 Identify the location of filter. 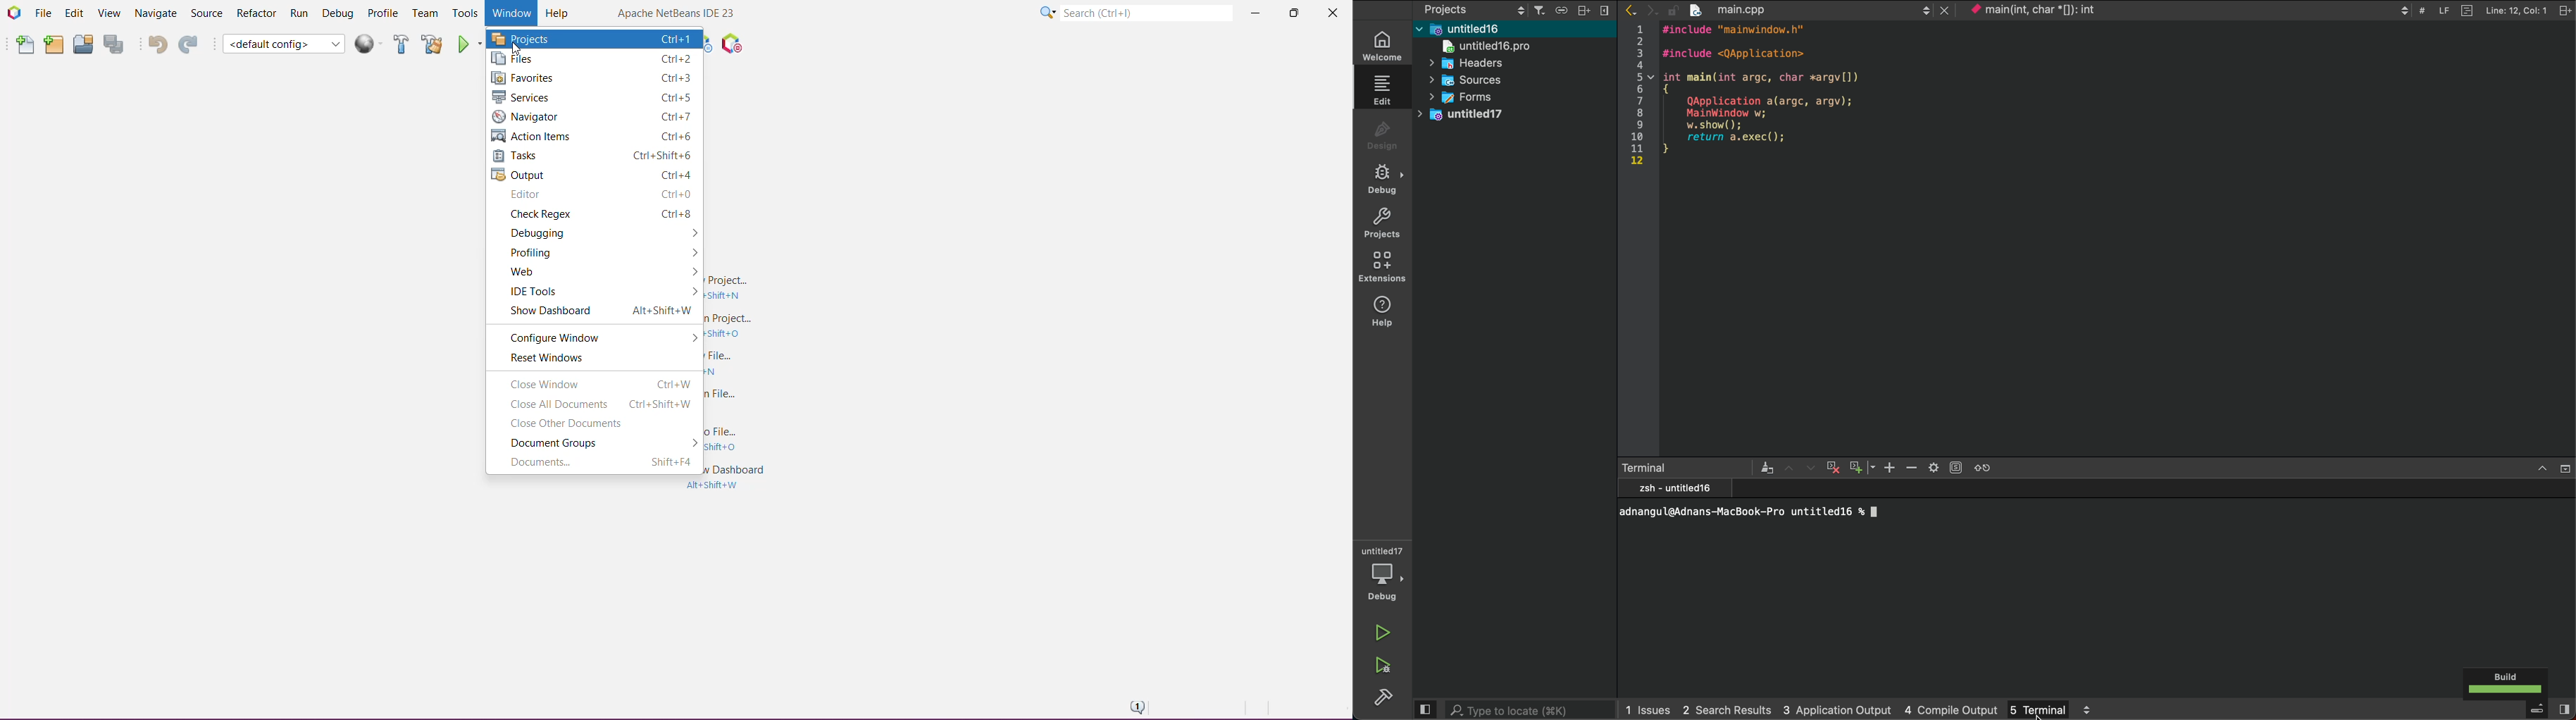
(1540, 10).